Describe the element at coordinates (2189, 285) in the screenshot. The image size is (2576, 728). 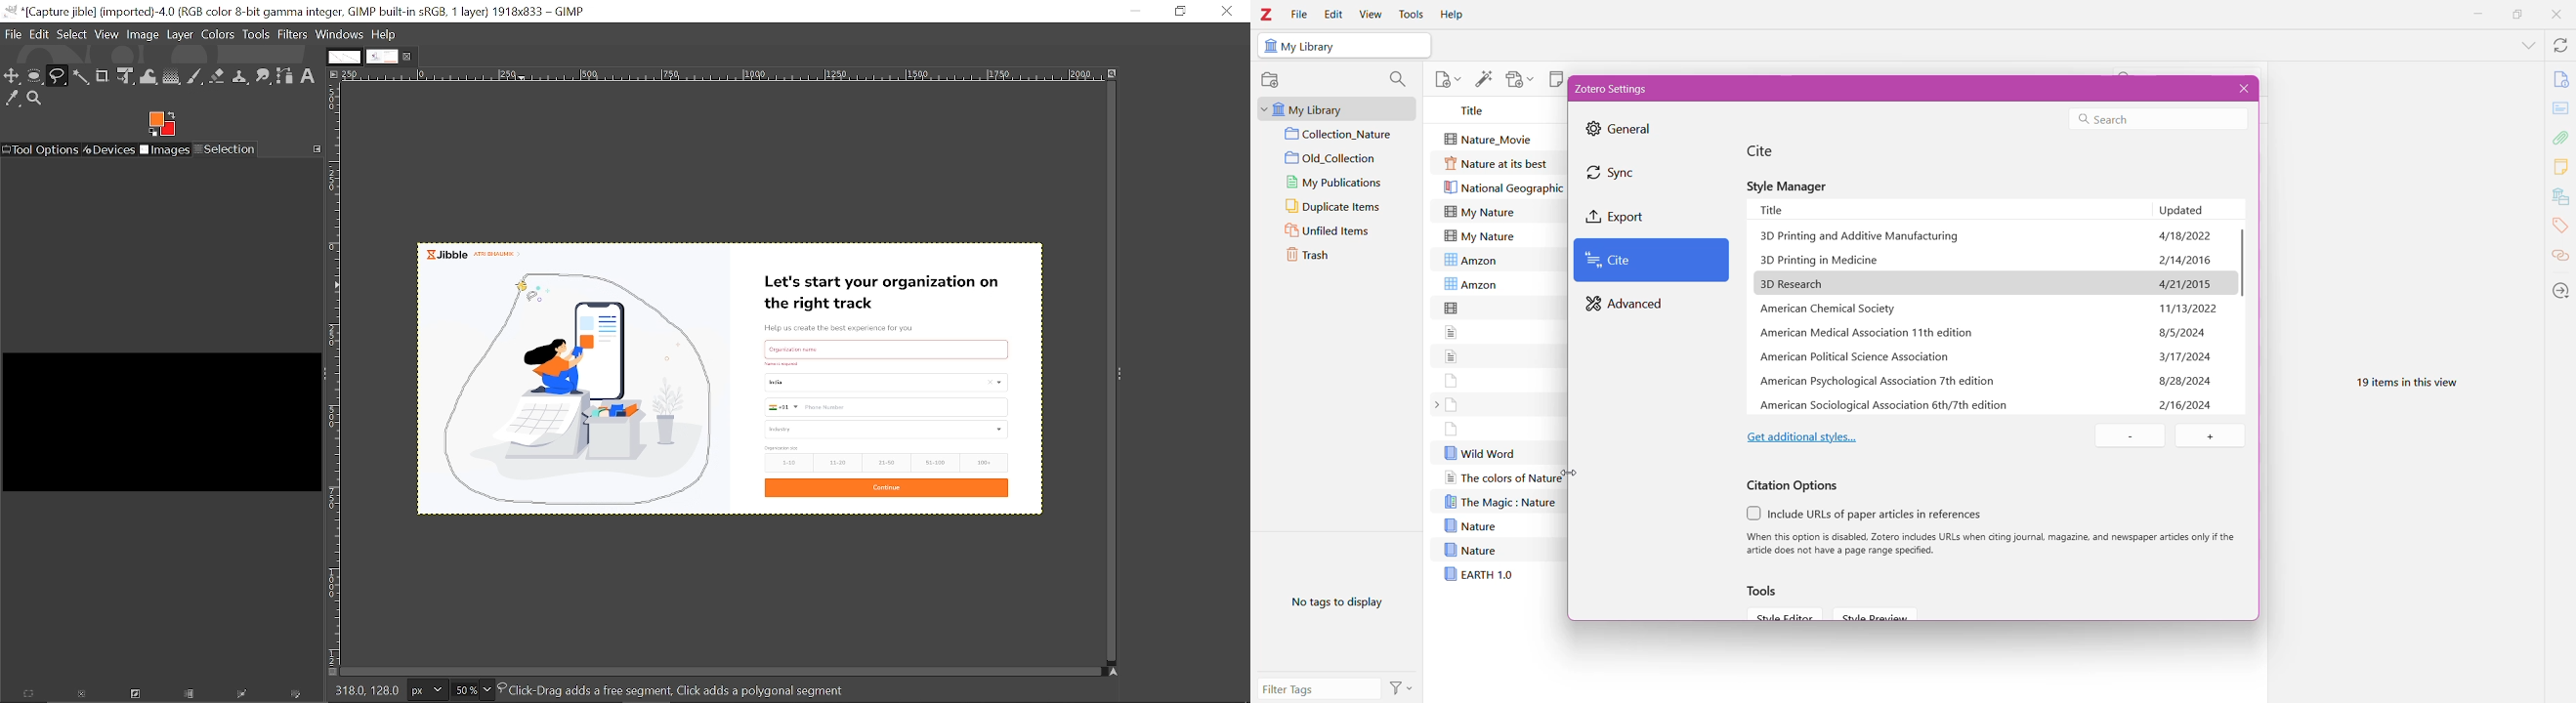
I see `11/13/2022` at that location.